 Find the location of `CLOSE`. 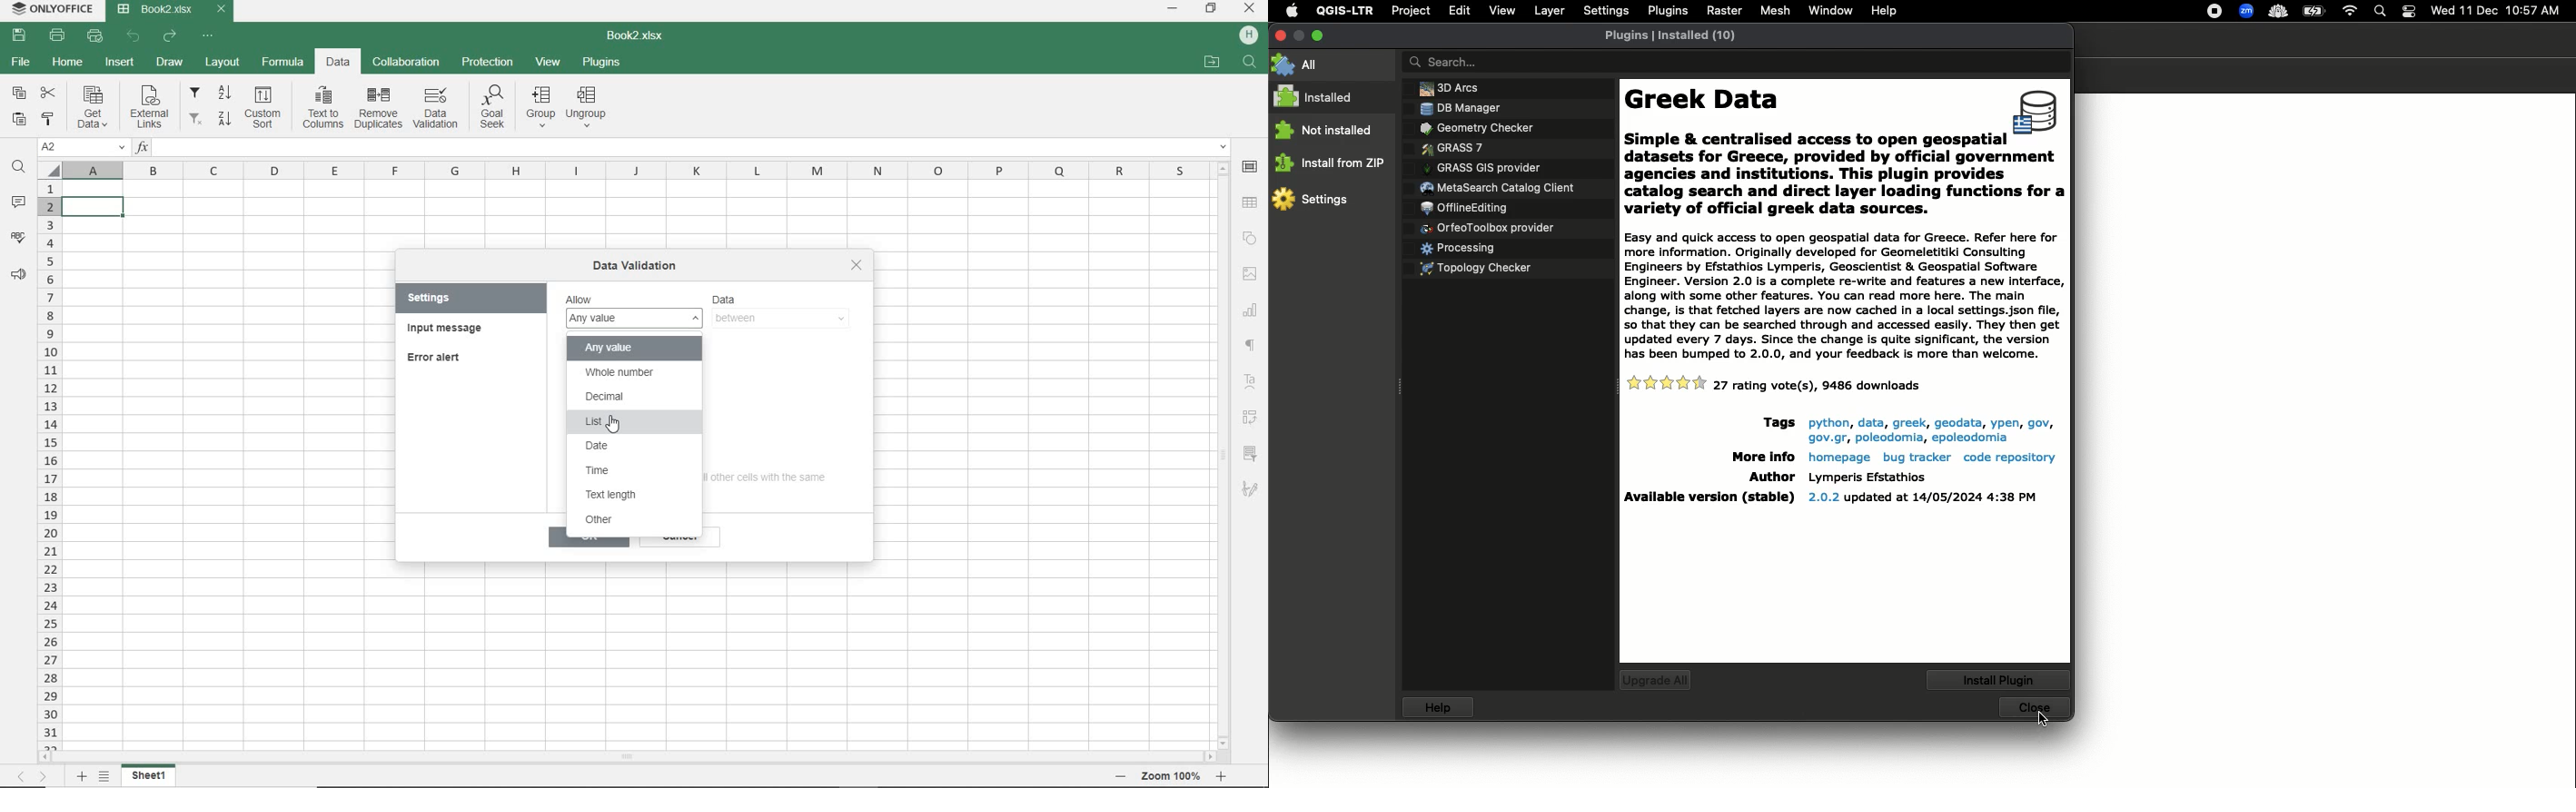

CLOSE is located at coordinates (1249, 9).